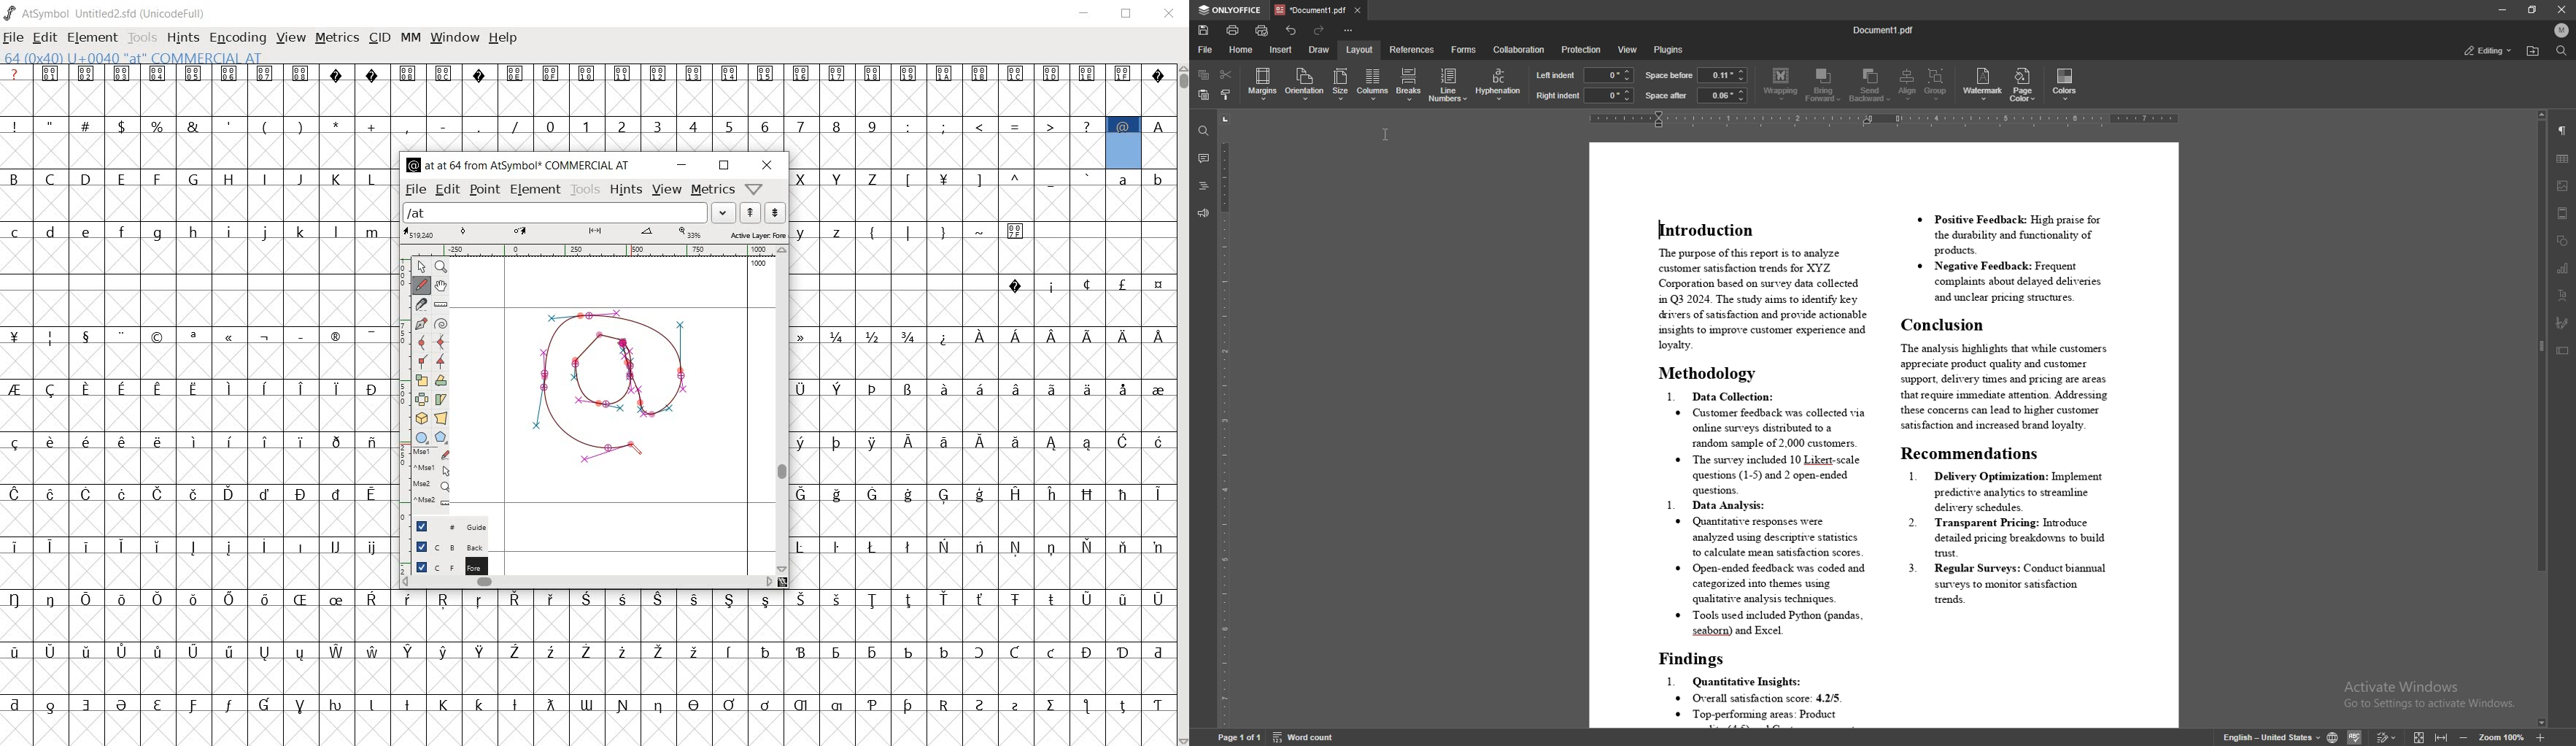 Image resolution: width=2576 pixels, height=756 pixels. I want to click on find location, so click(2534, 51).